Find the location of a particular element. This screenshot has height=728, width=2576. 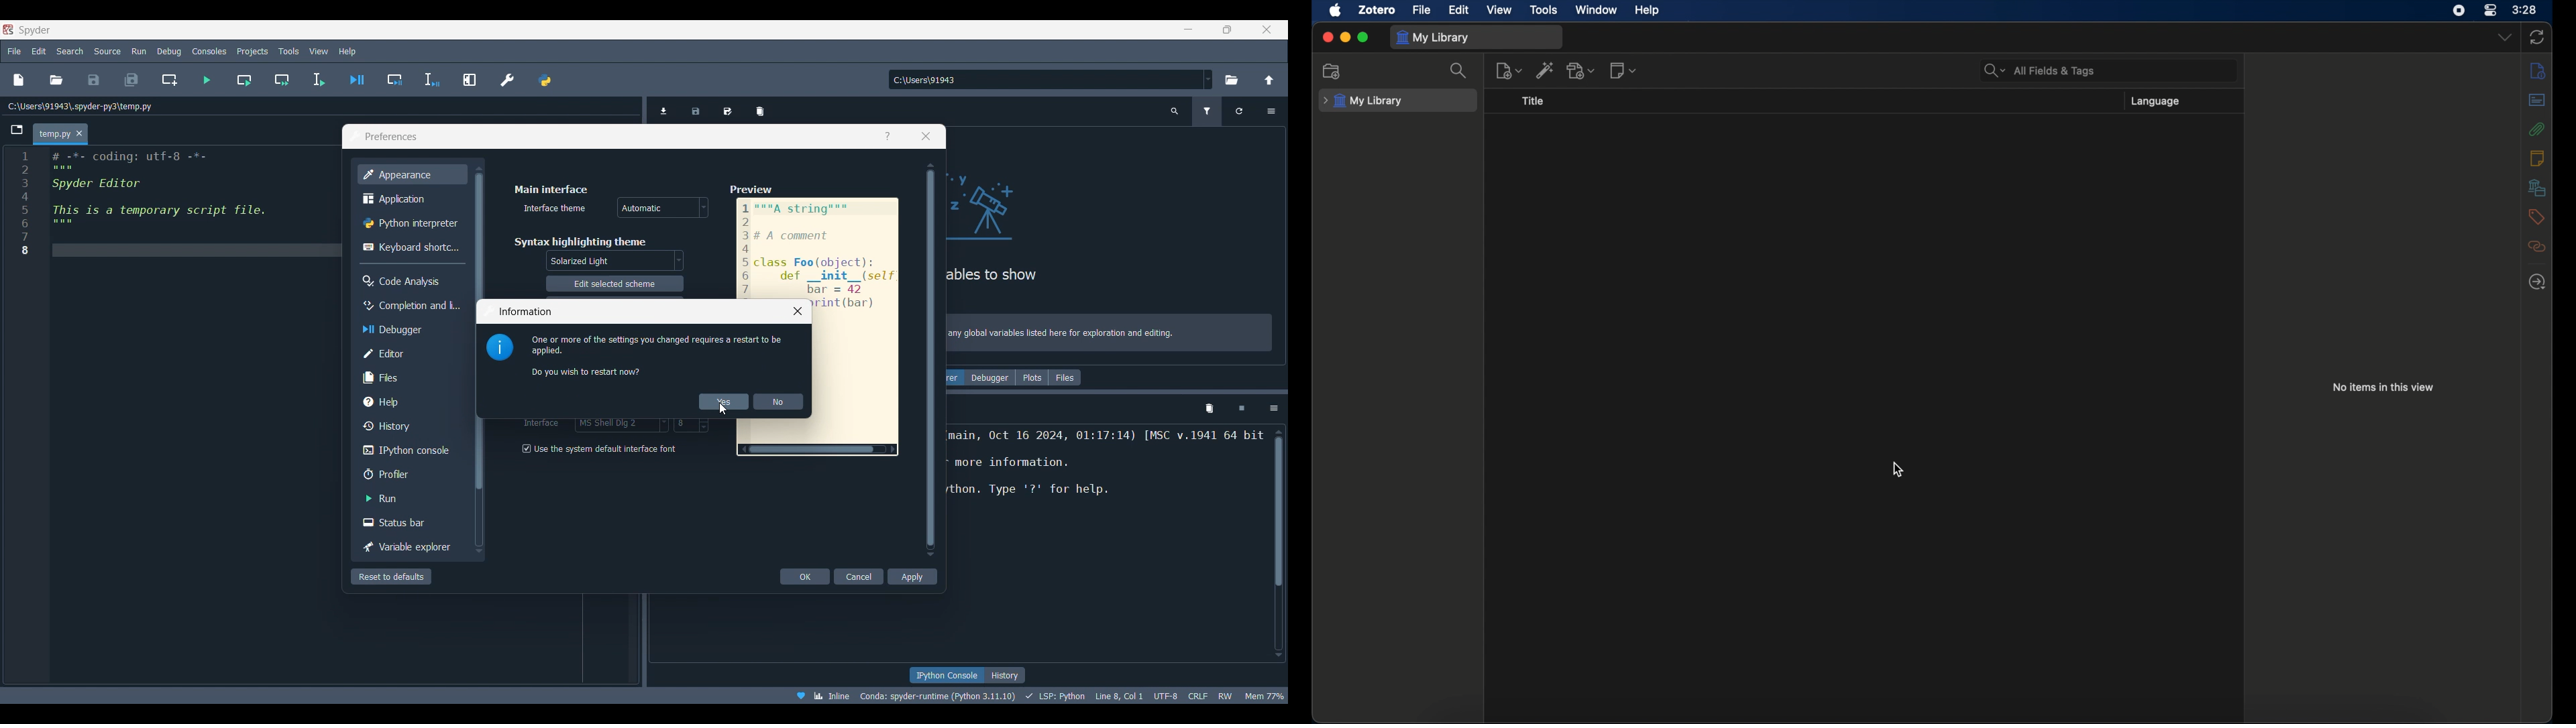

Files is located at coordinates (409, 378).